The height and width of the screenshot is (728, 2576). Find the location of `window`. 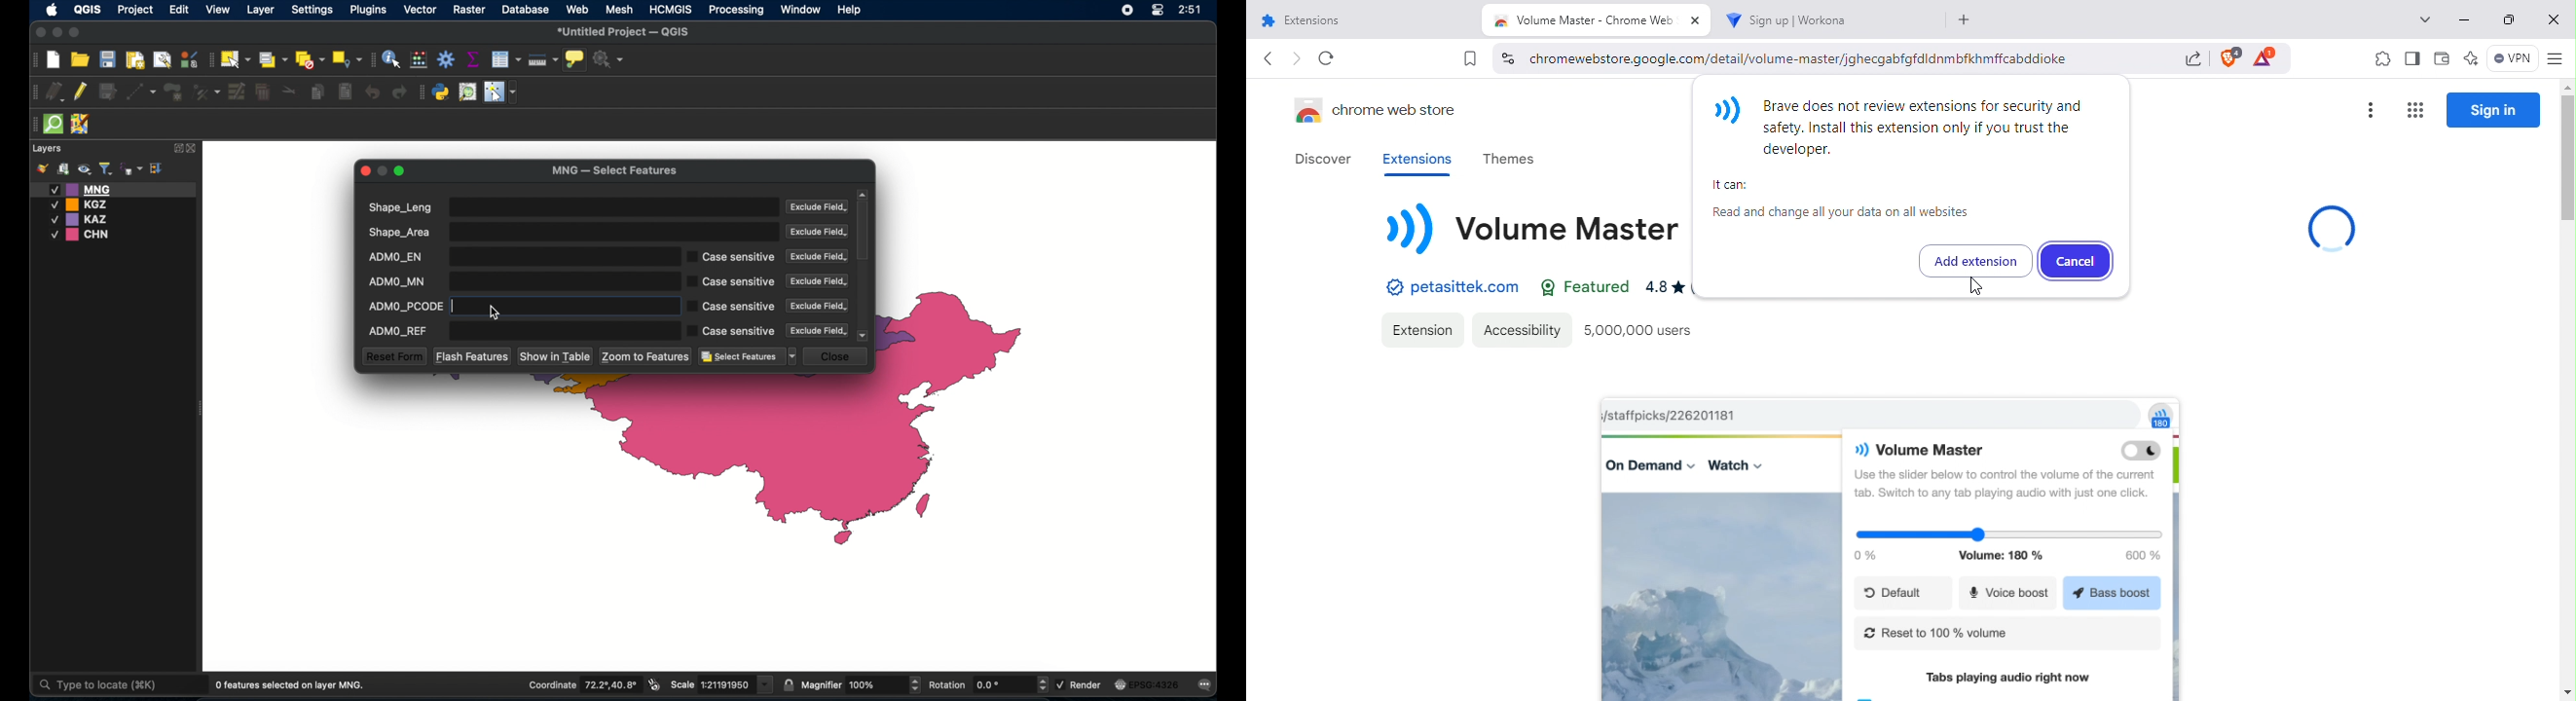

window is located at coordinates (802, 10).